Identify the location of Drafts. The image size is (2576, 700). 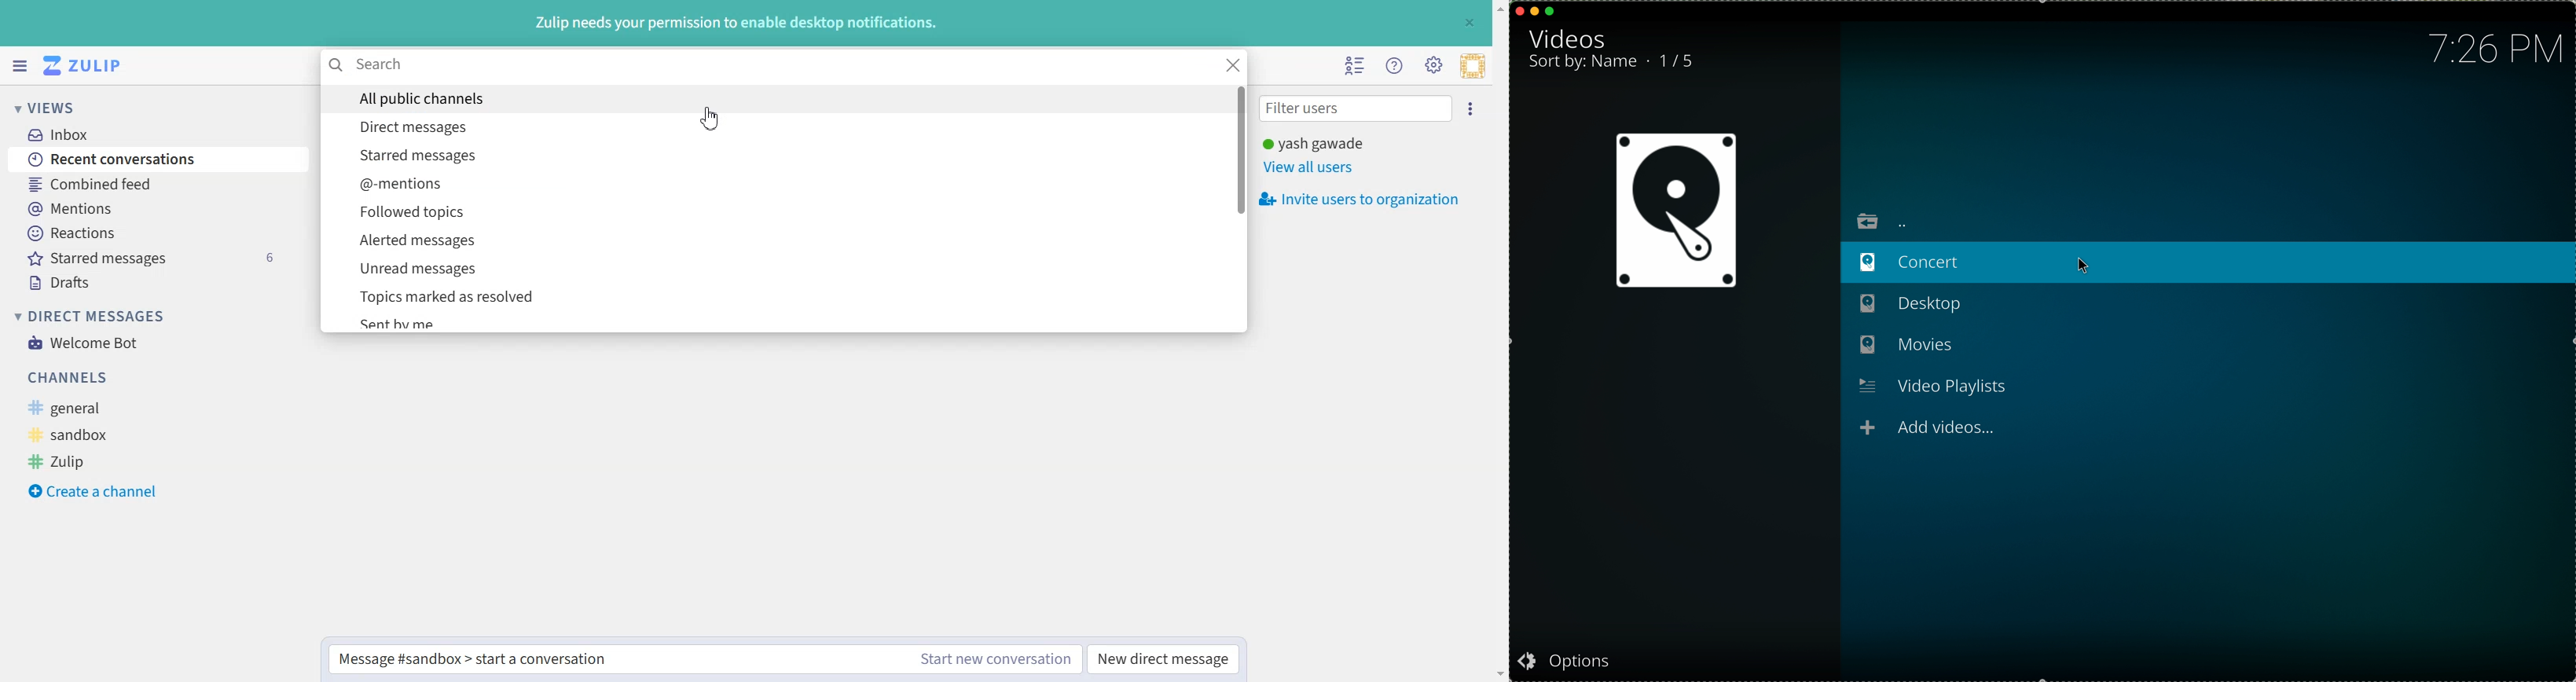
(156, 280).